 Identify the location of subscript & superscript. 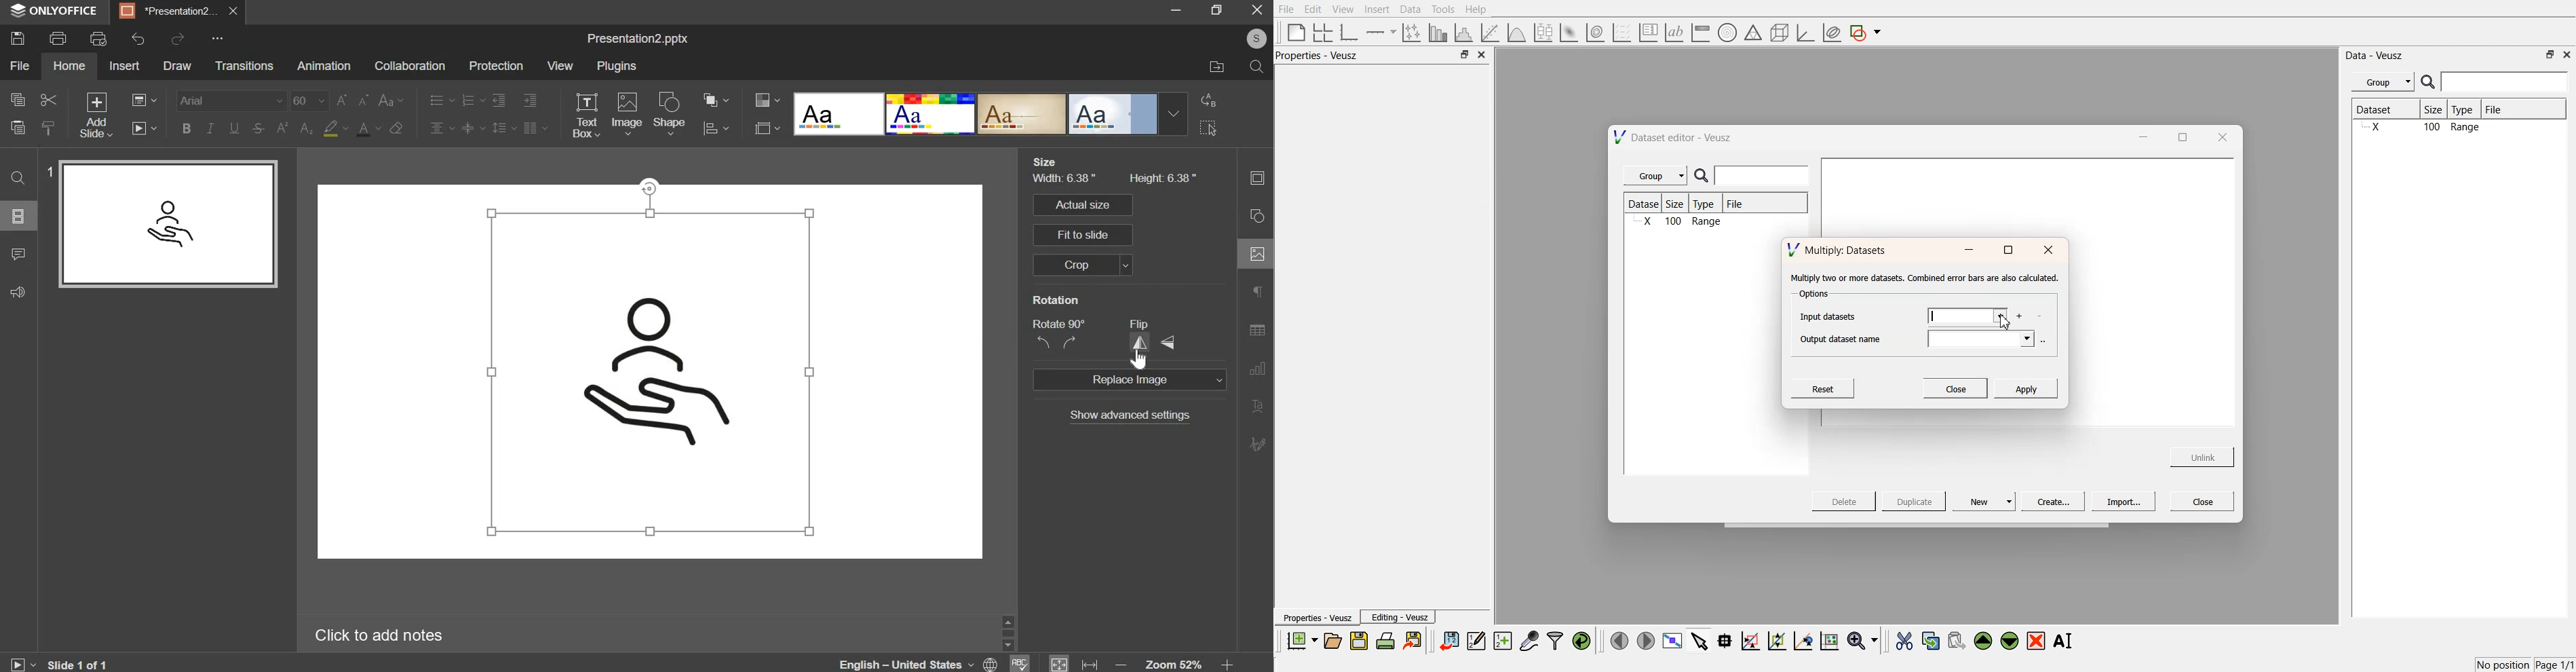
(293, 129).